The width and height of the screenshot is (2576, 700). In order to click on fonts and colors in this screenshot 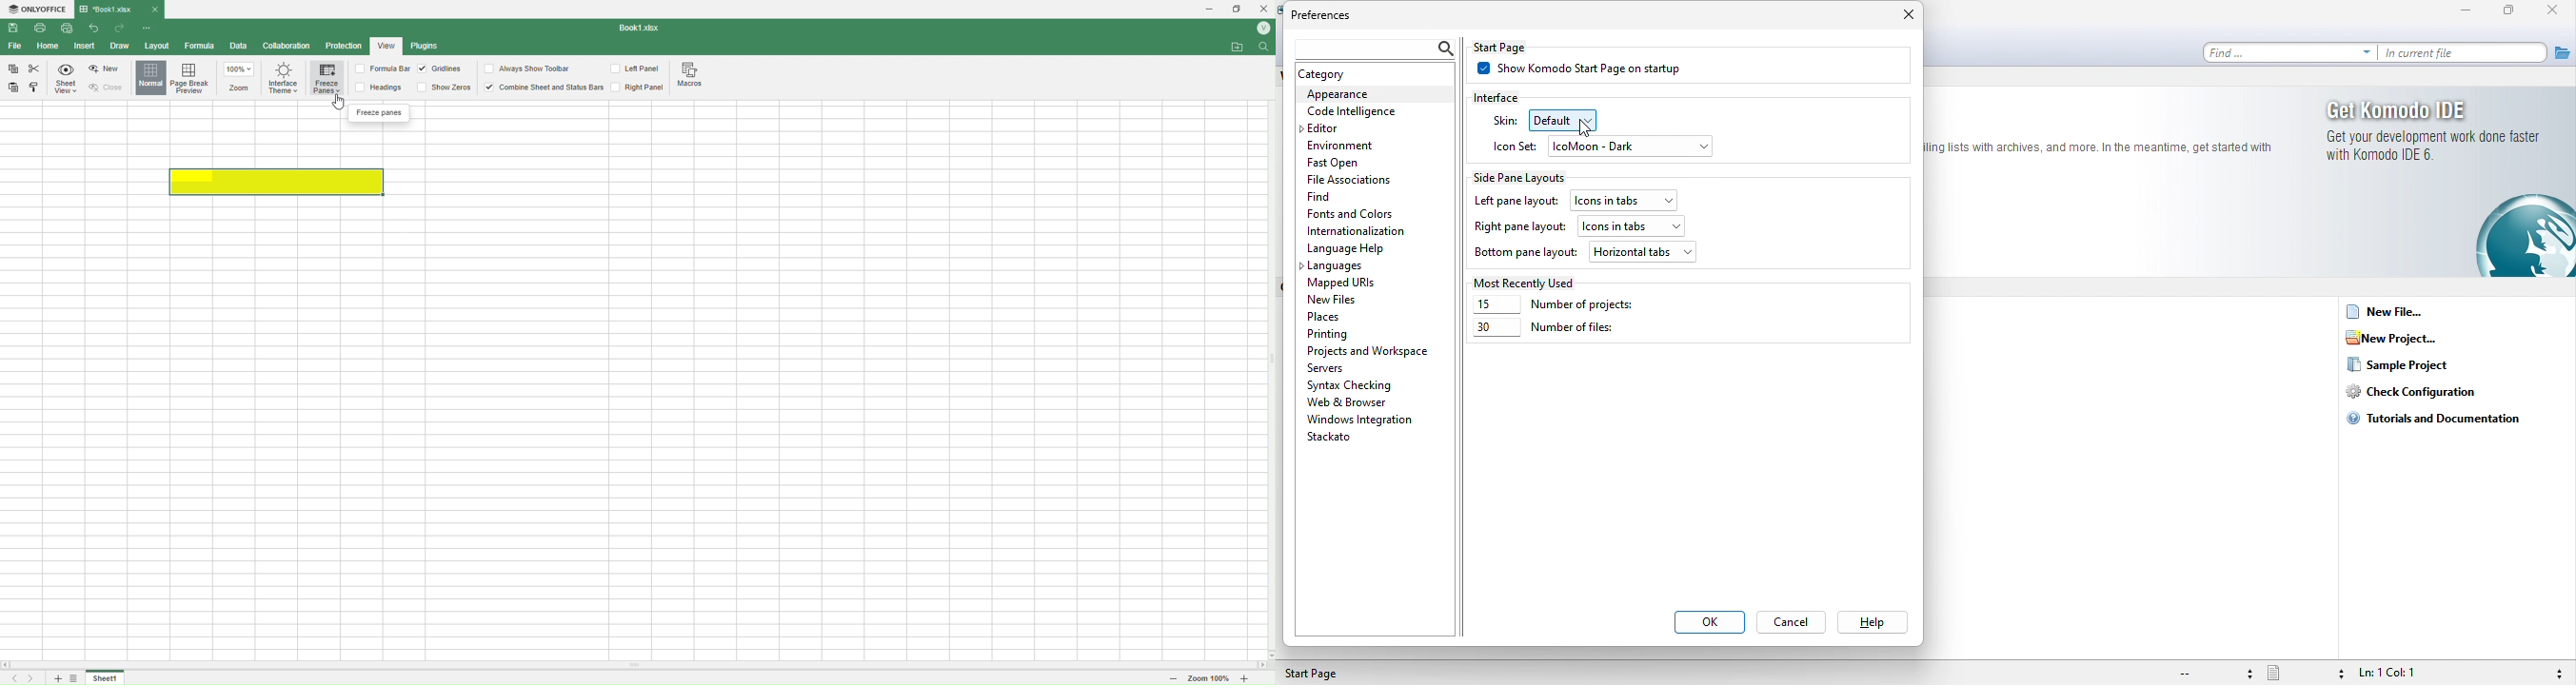, I will do `click(1354, 215)`.